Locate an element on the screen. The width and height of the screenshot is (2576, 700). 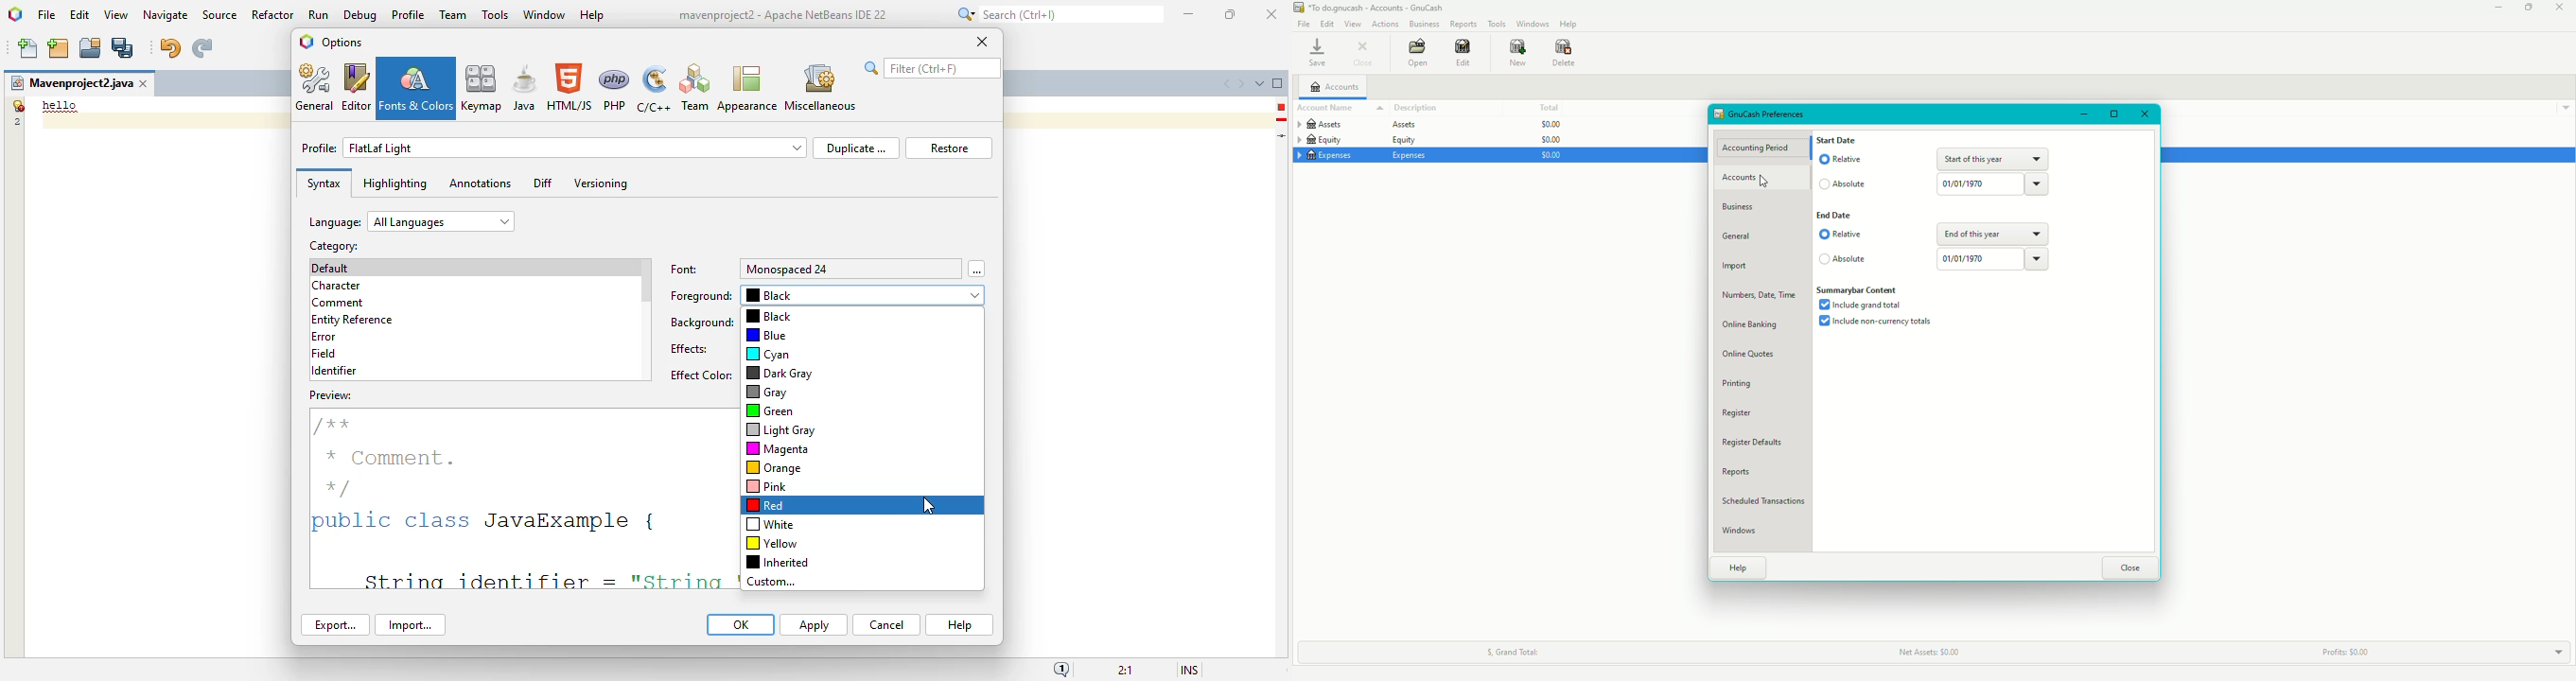
Reports is located at coordinates (1736, 472).